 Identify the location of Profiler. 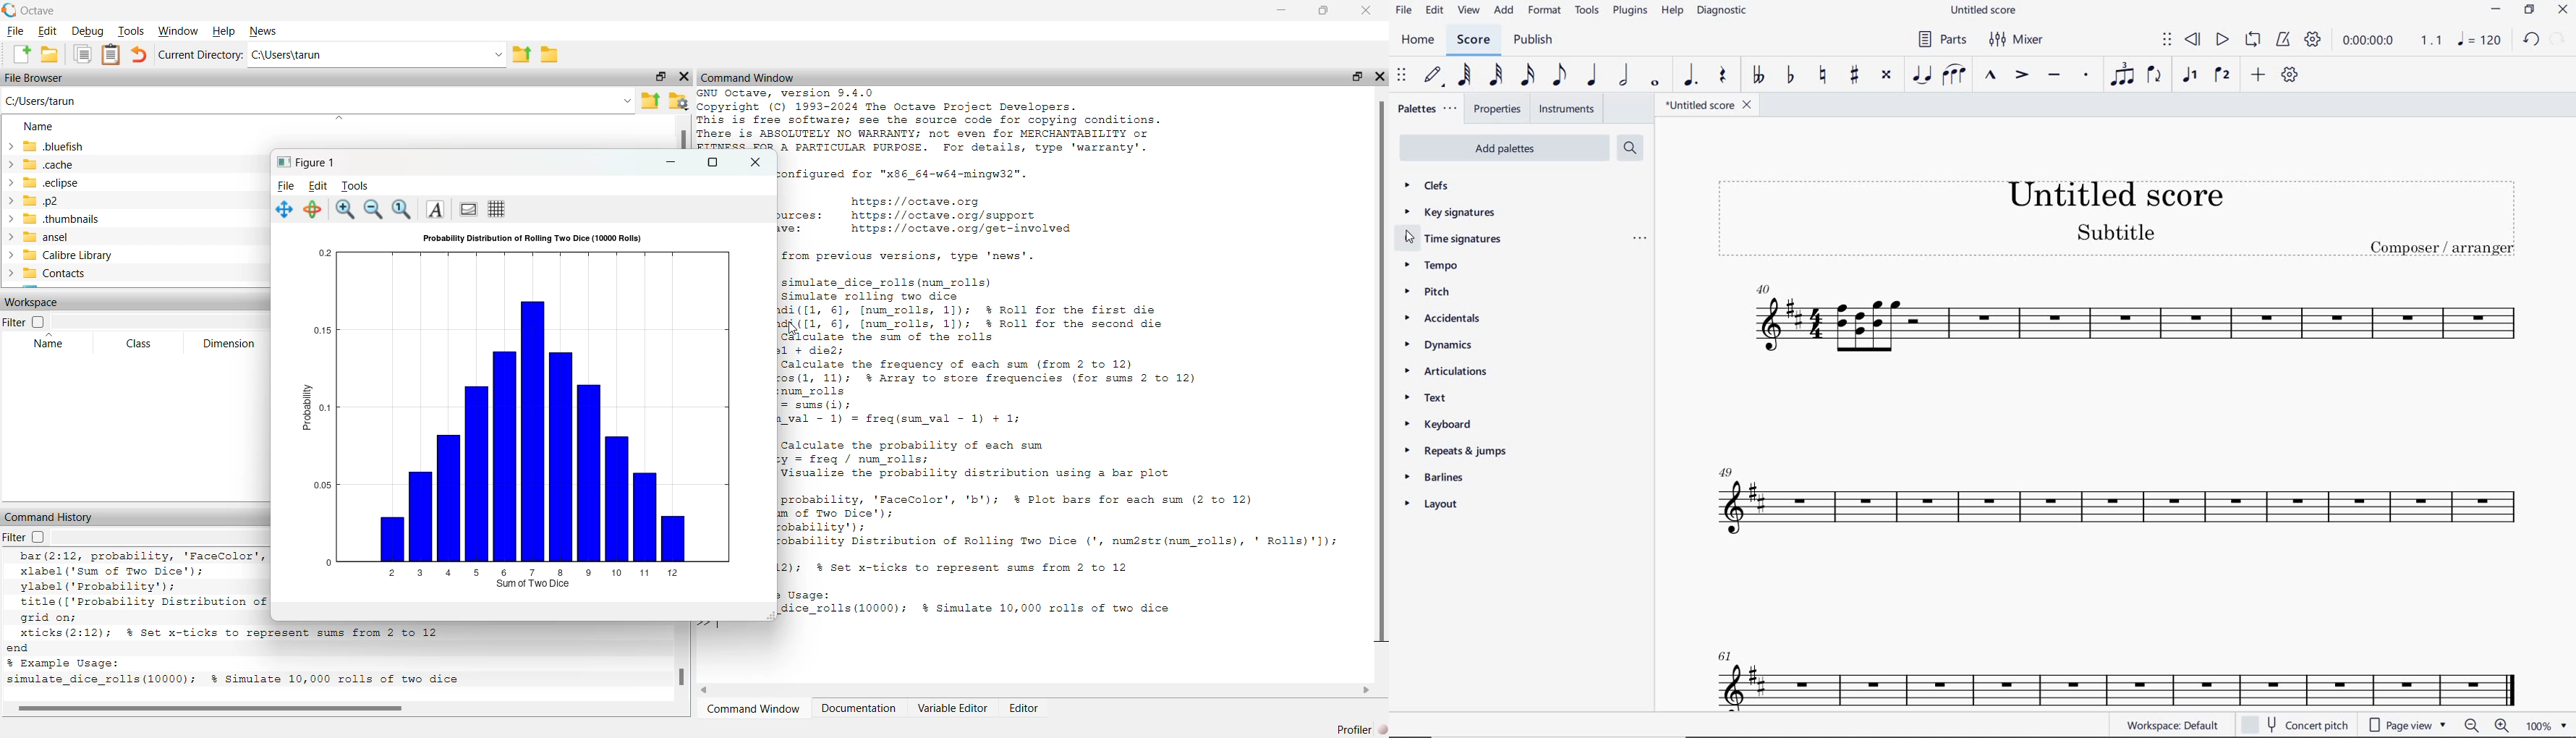
(1351, 729).